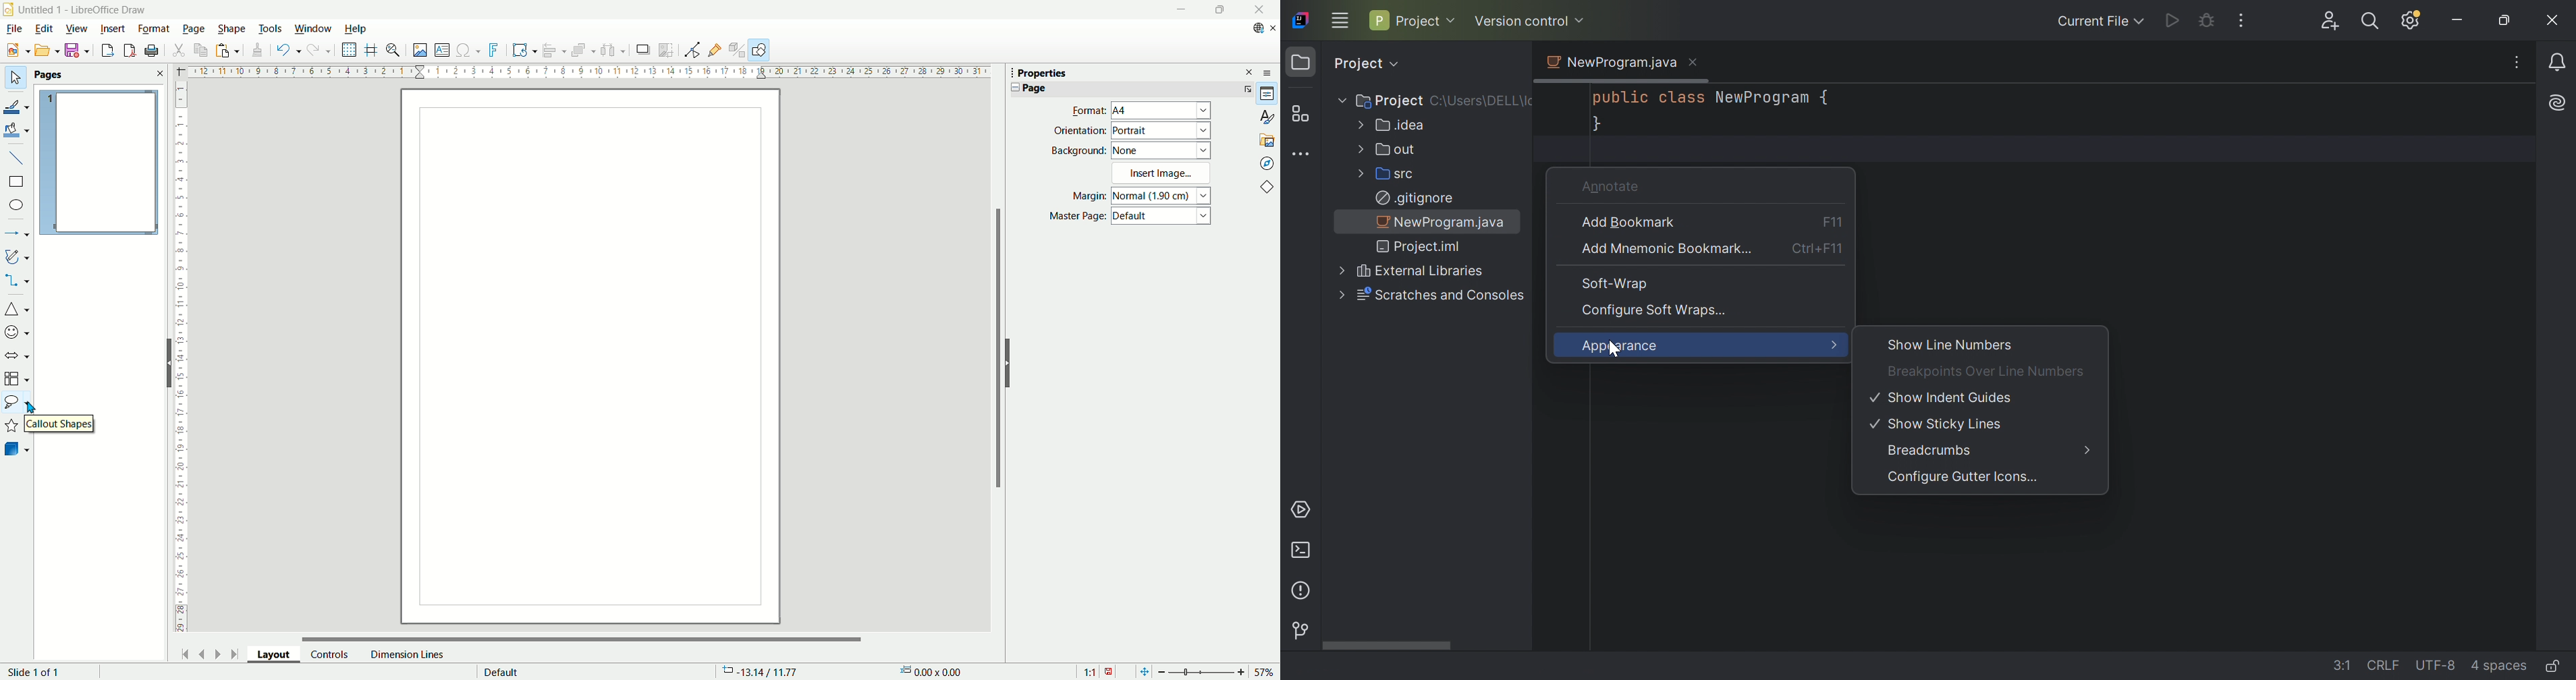  What do you see at coordinates (15, 51) in the screenshot?
I see `new` at bounding box center [15, 51].